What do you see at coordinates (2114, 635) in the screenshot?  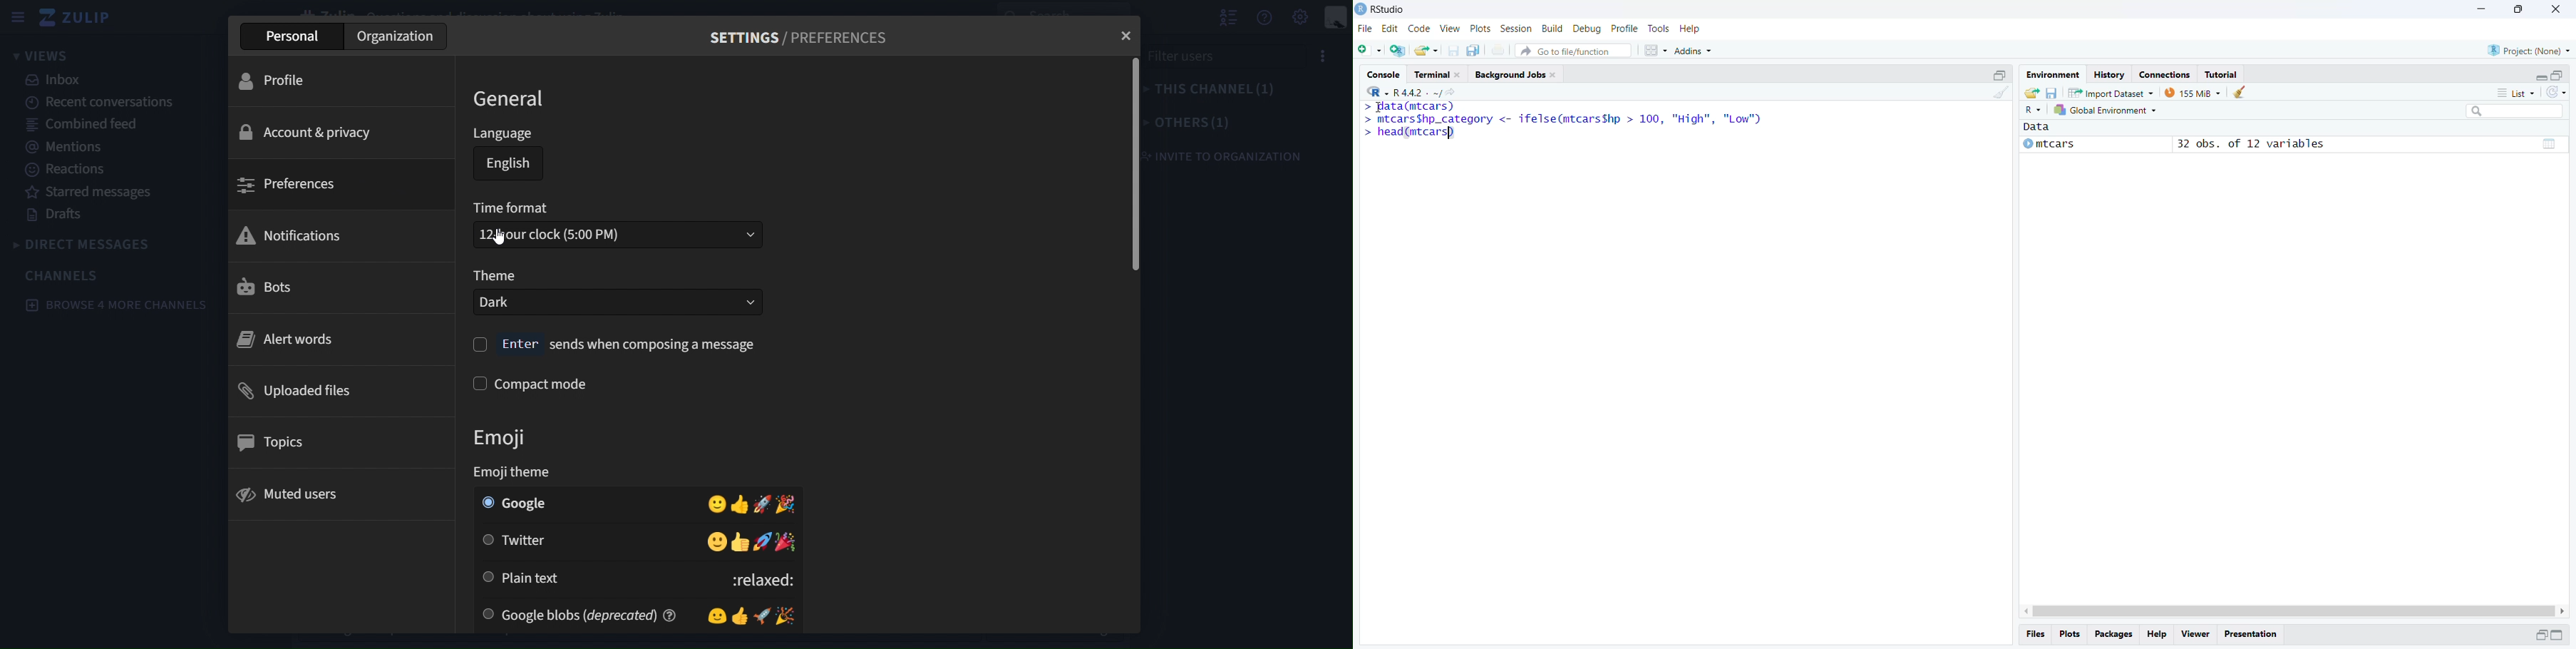 I see `Packages` at bounding box center [2114, 635].